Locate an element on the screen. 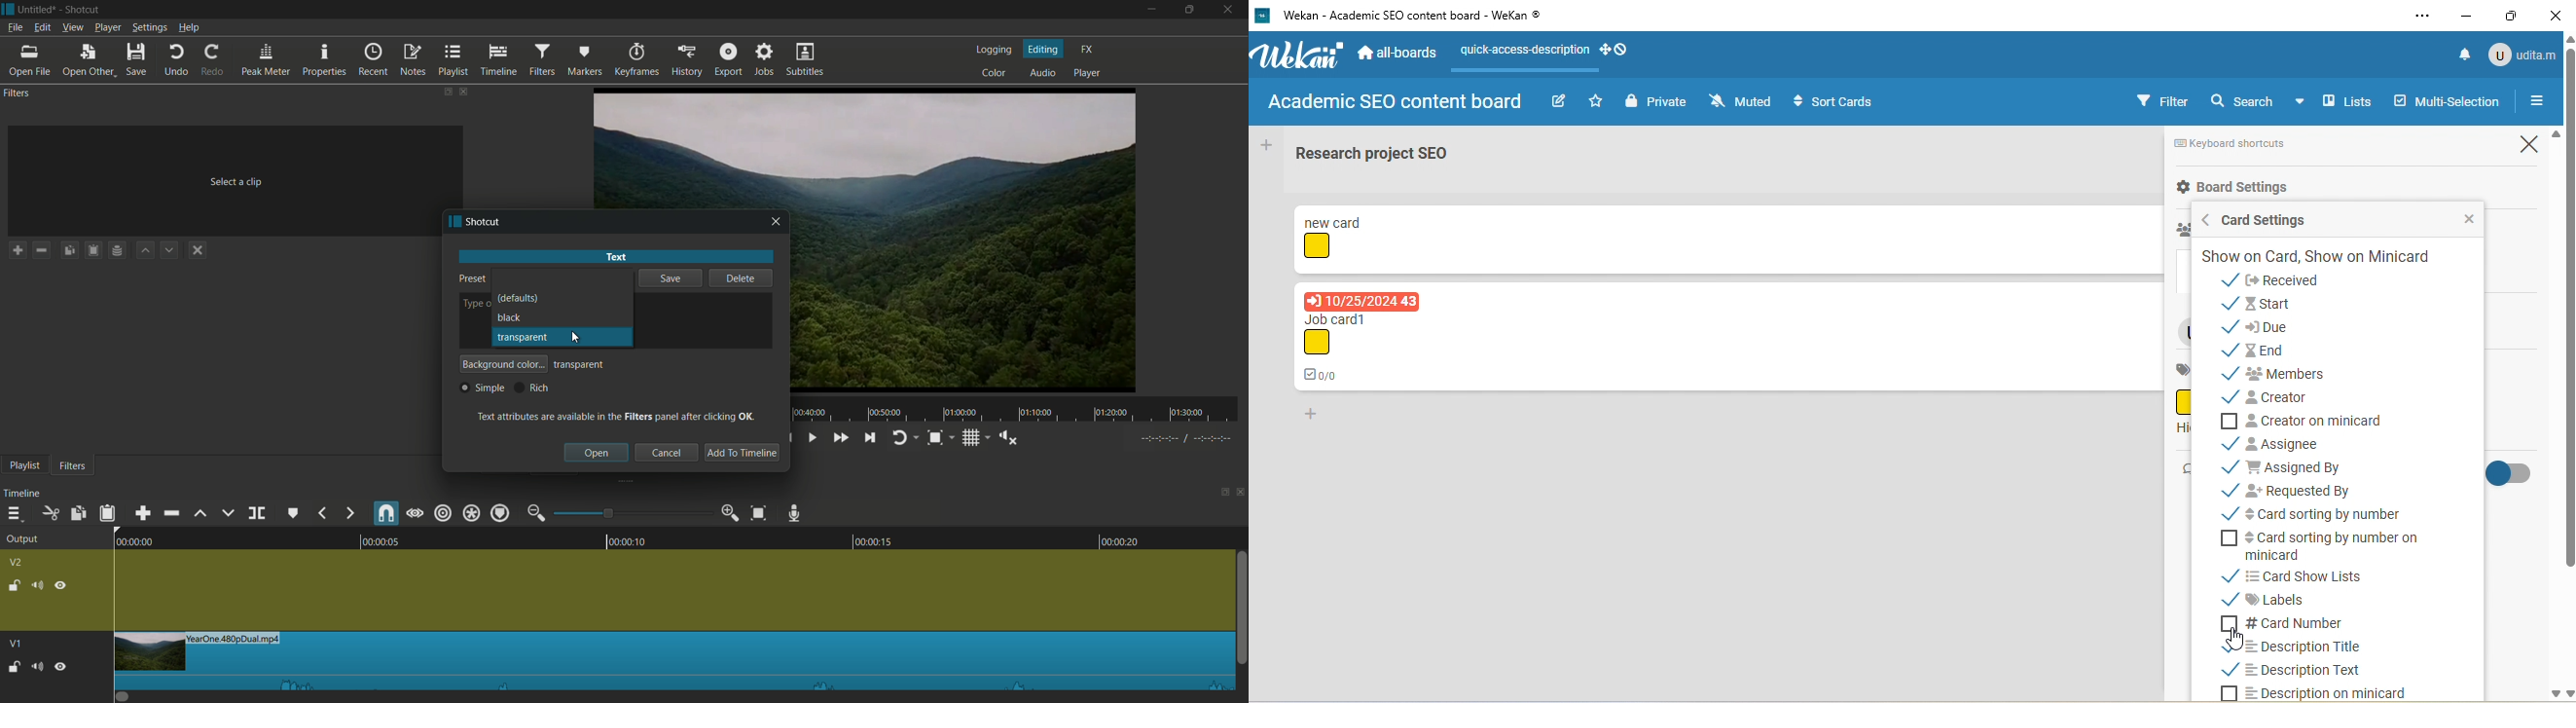 This screenshot has width=2576, height=728. filters is located at coordinates (541, 61).